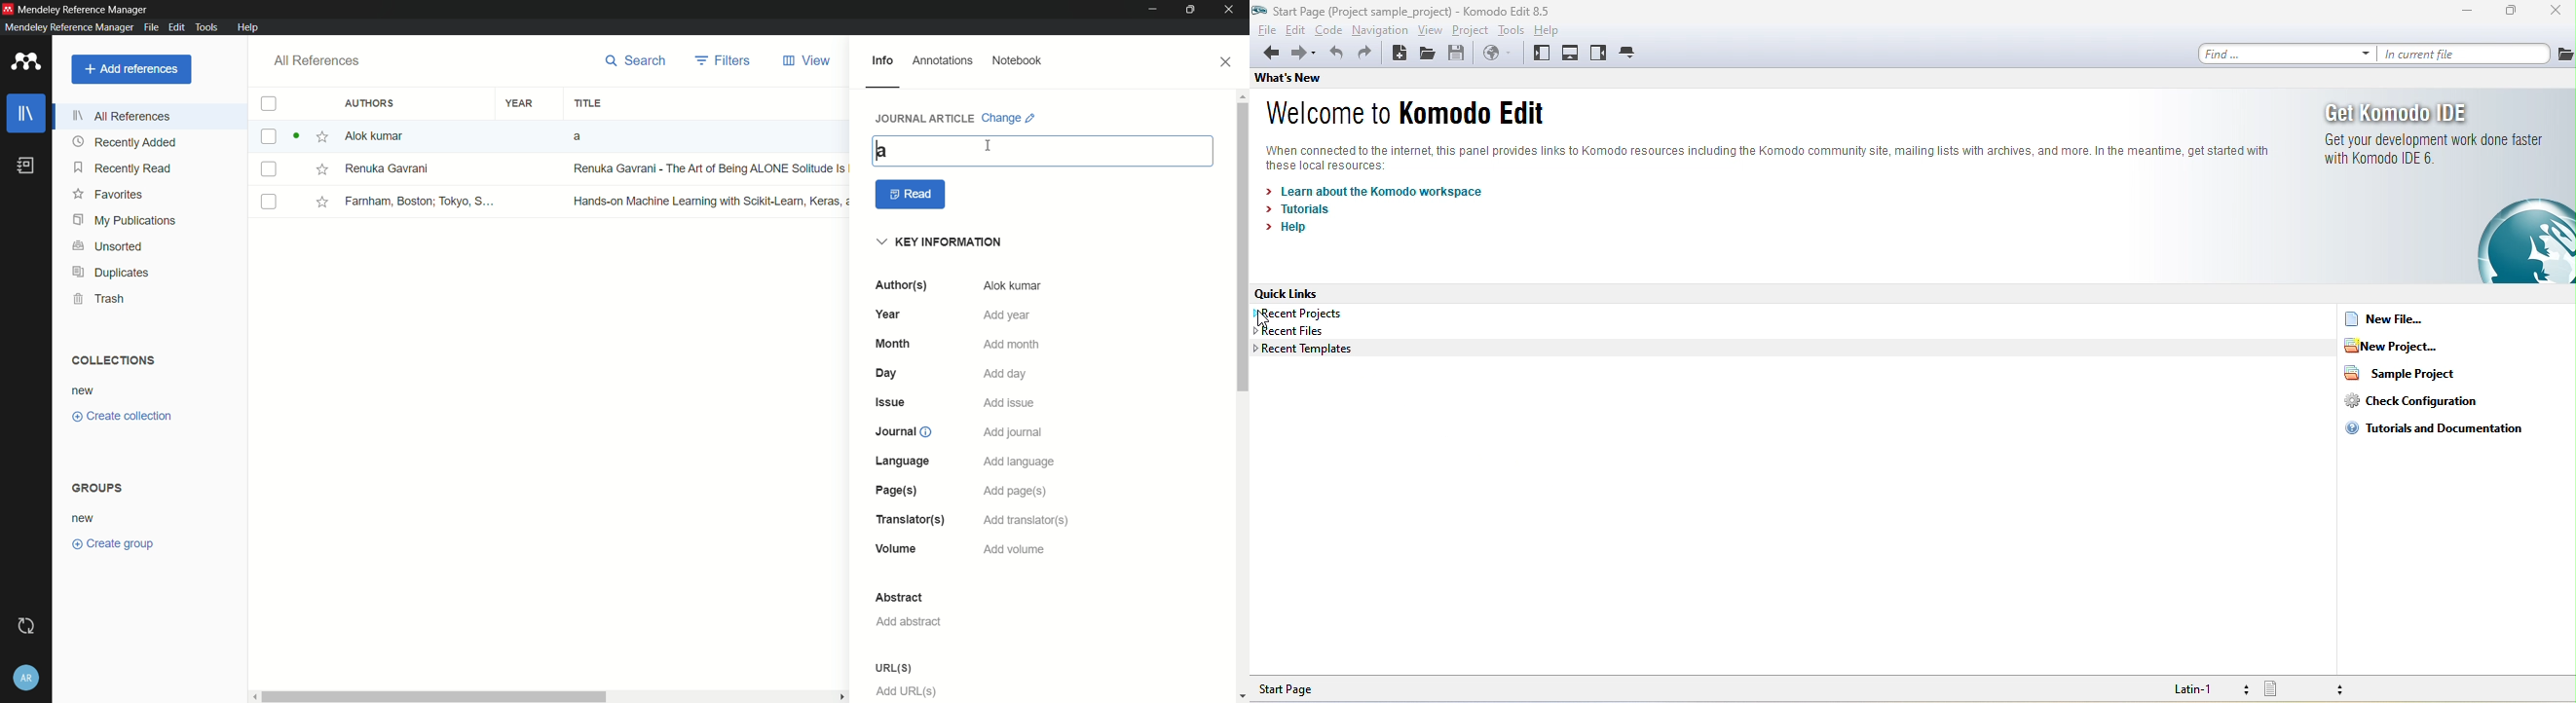 The height and width of the screenshot is (728, 2576). Describe the element at coordinates (247, 27) in the screenshot. I see `help menu` at that location.